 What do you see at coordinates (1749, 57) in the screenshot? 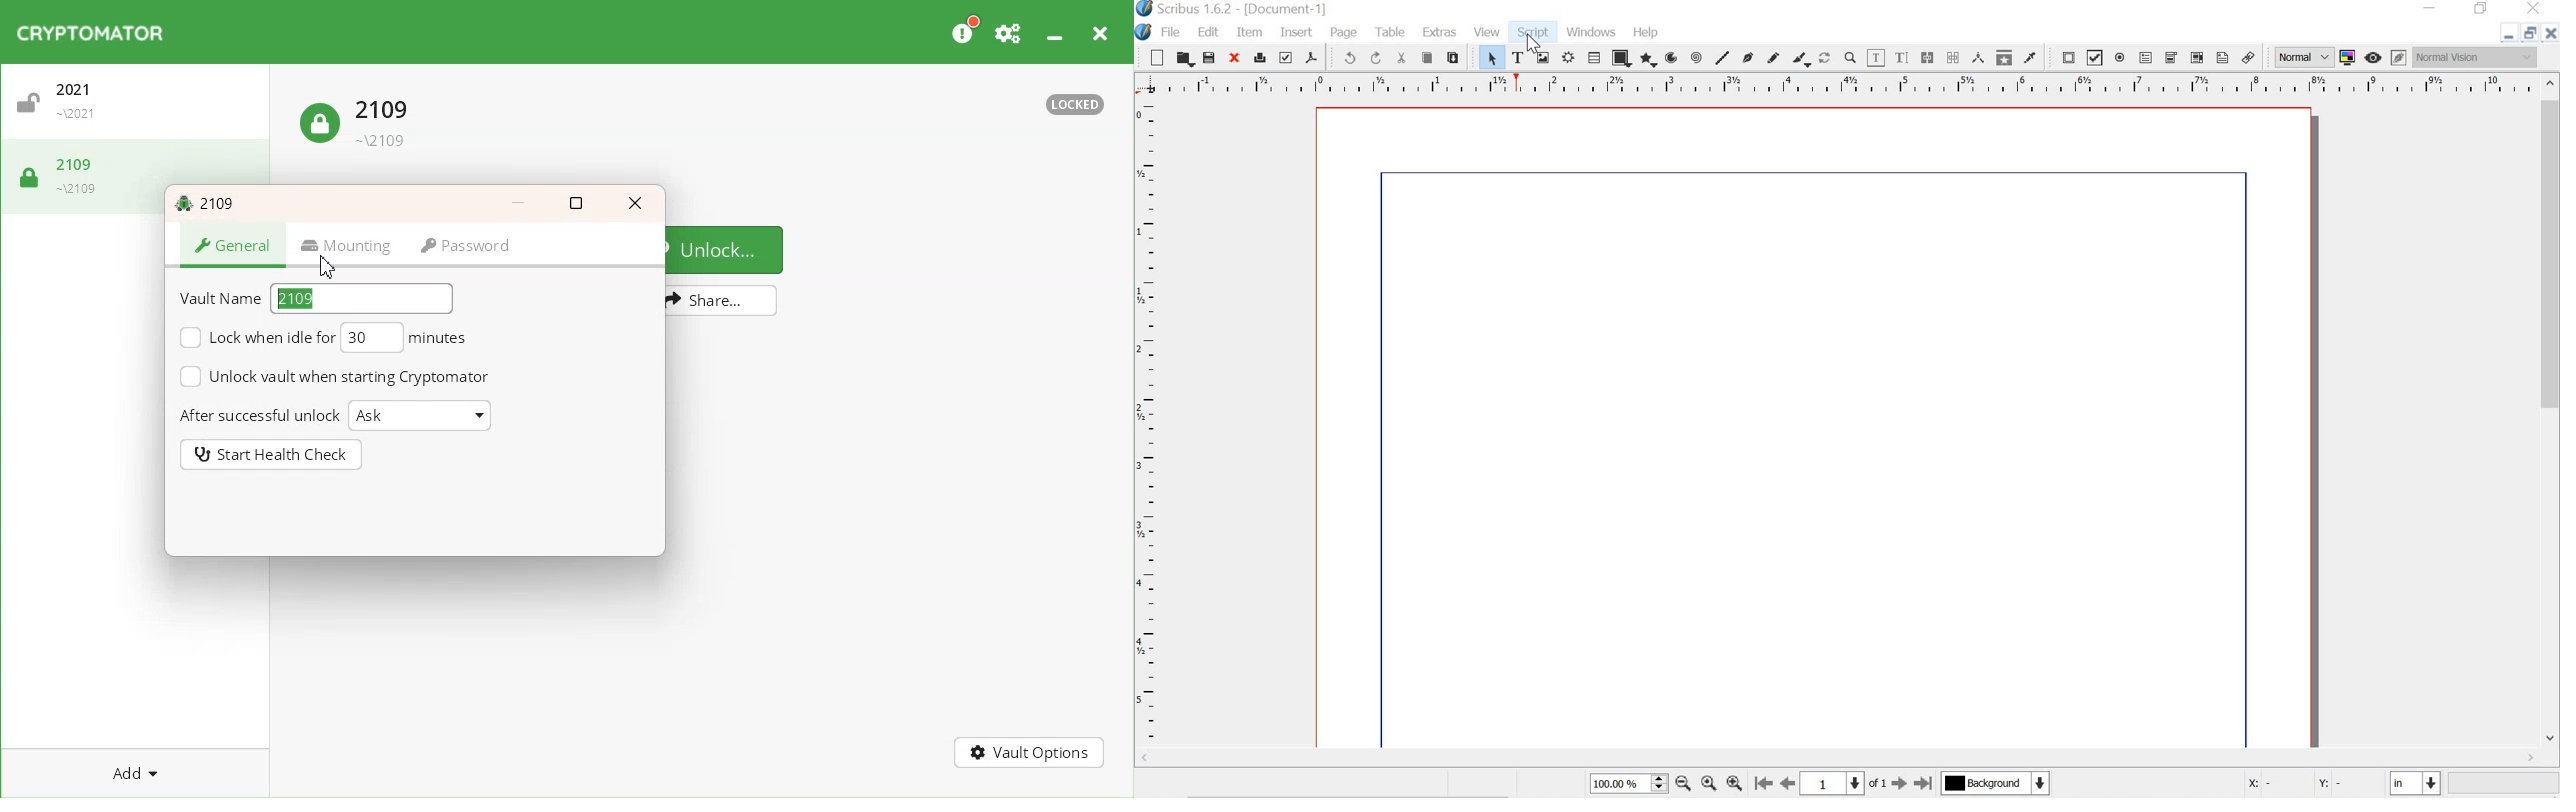
I see `bezier curve` at bounding box center [1749, 57].